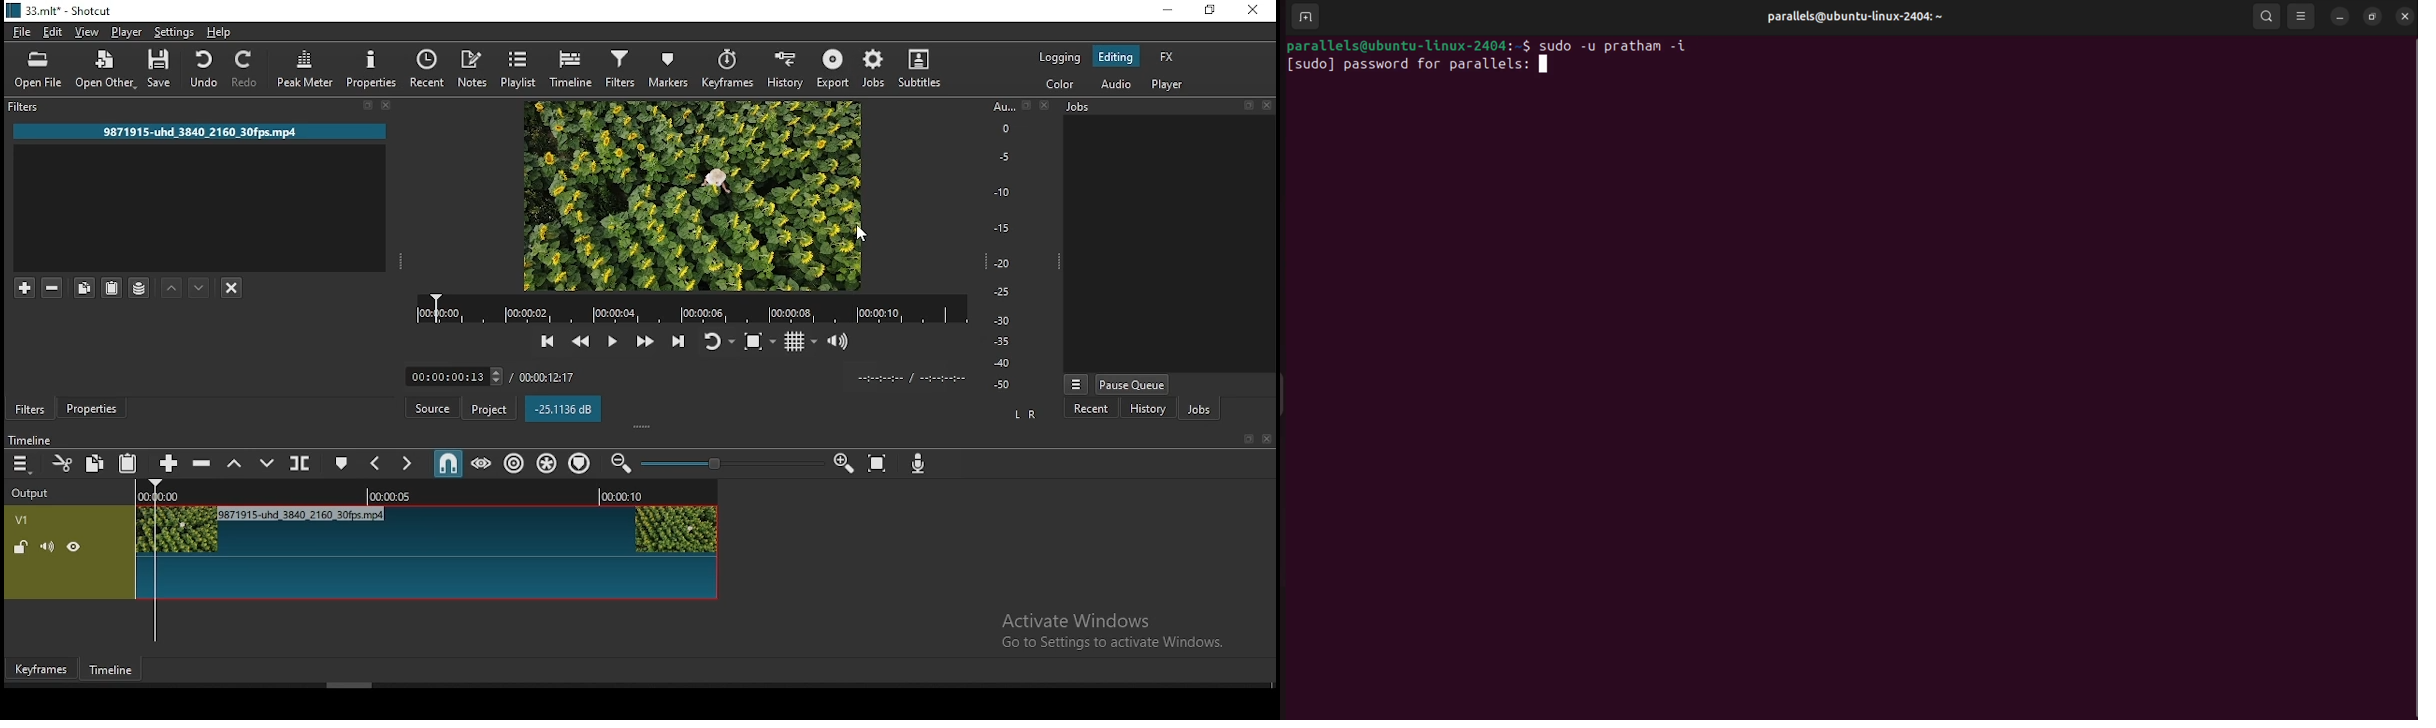 The width and height of the screenshot is (2436, 728). What do you see at coordinates (172, 32) in the screenshot?
I see `settings` at bounding box center [172, 32].